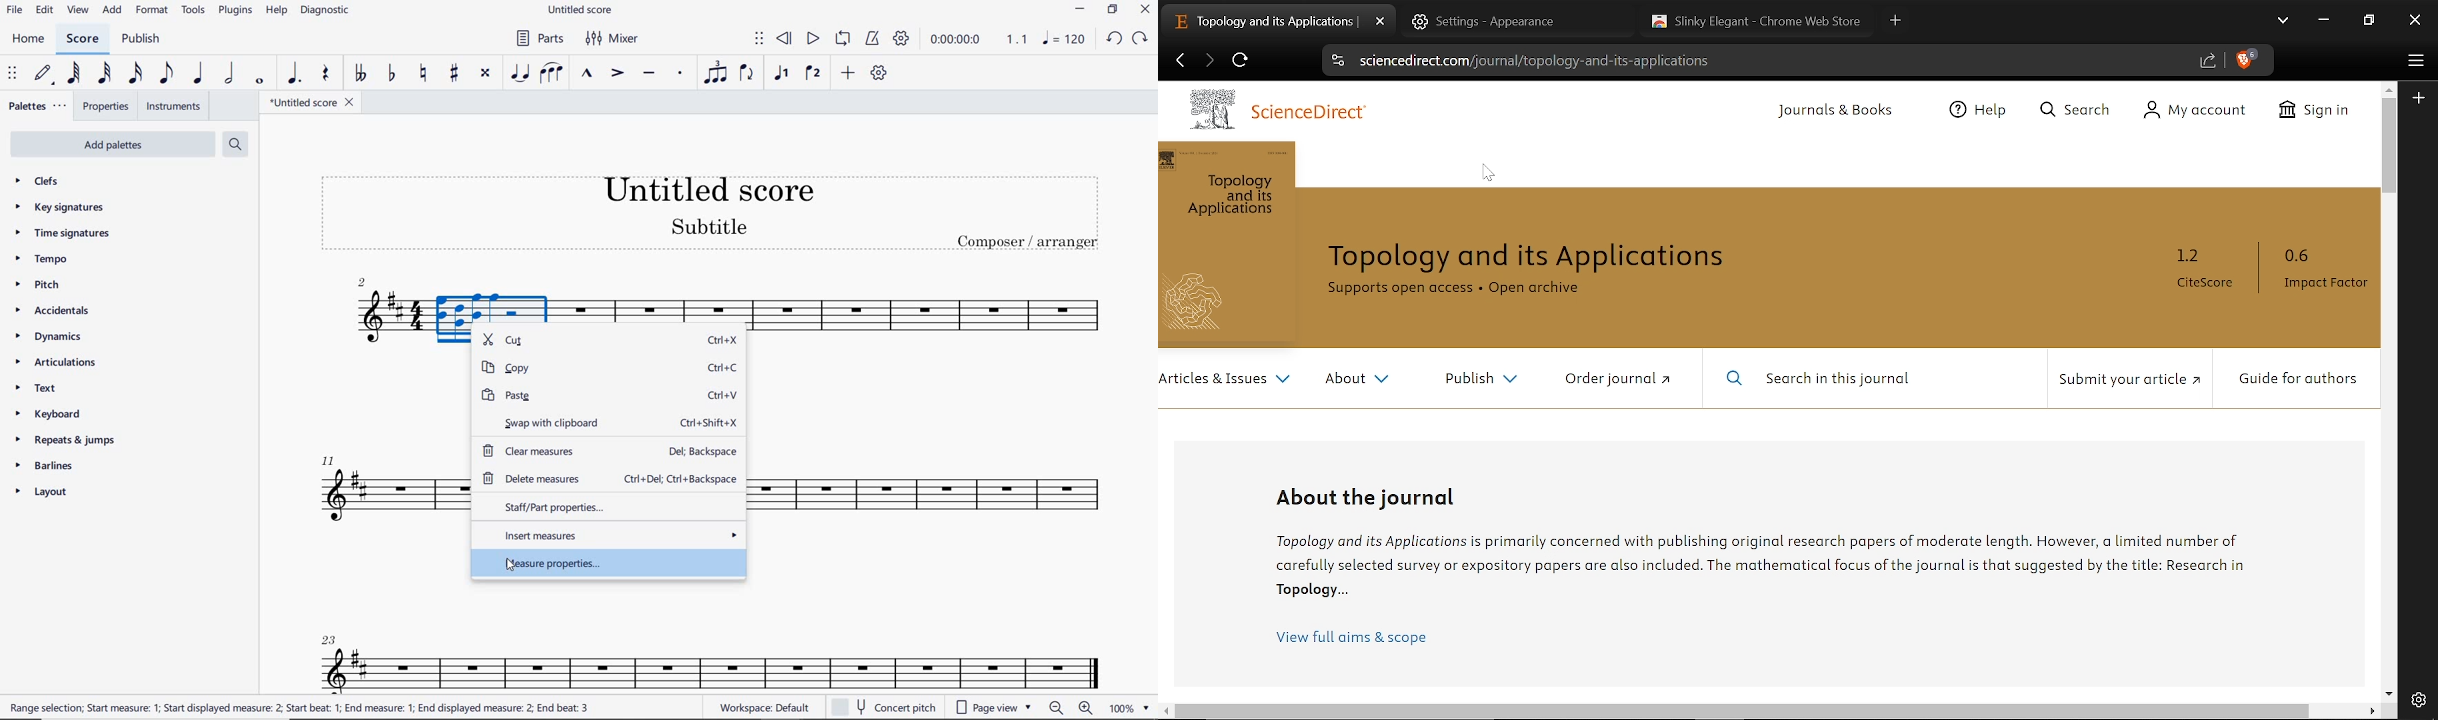 The image size is (2464, 728). I want to click on HALF NOTE, so click(230, 74).